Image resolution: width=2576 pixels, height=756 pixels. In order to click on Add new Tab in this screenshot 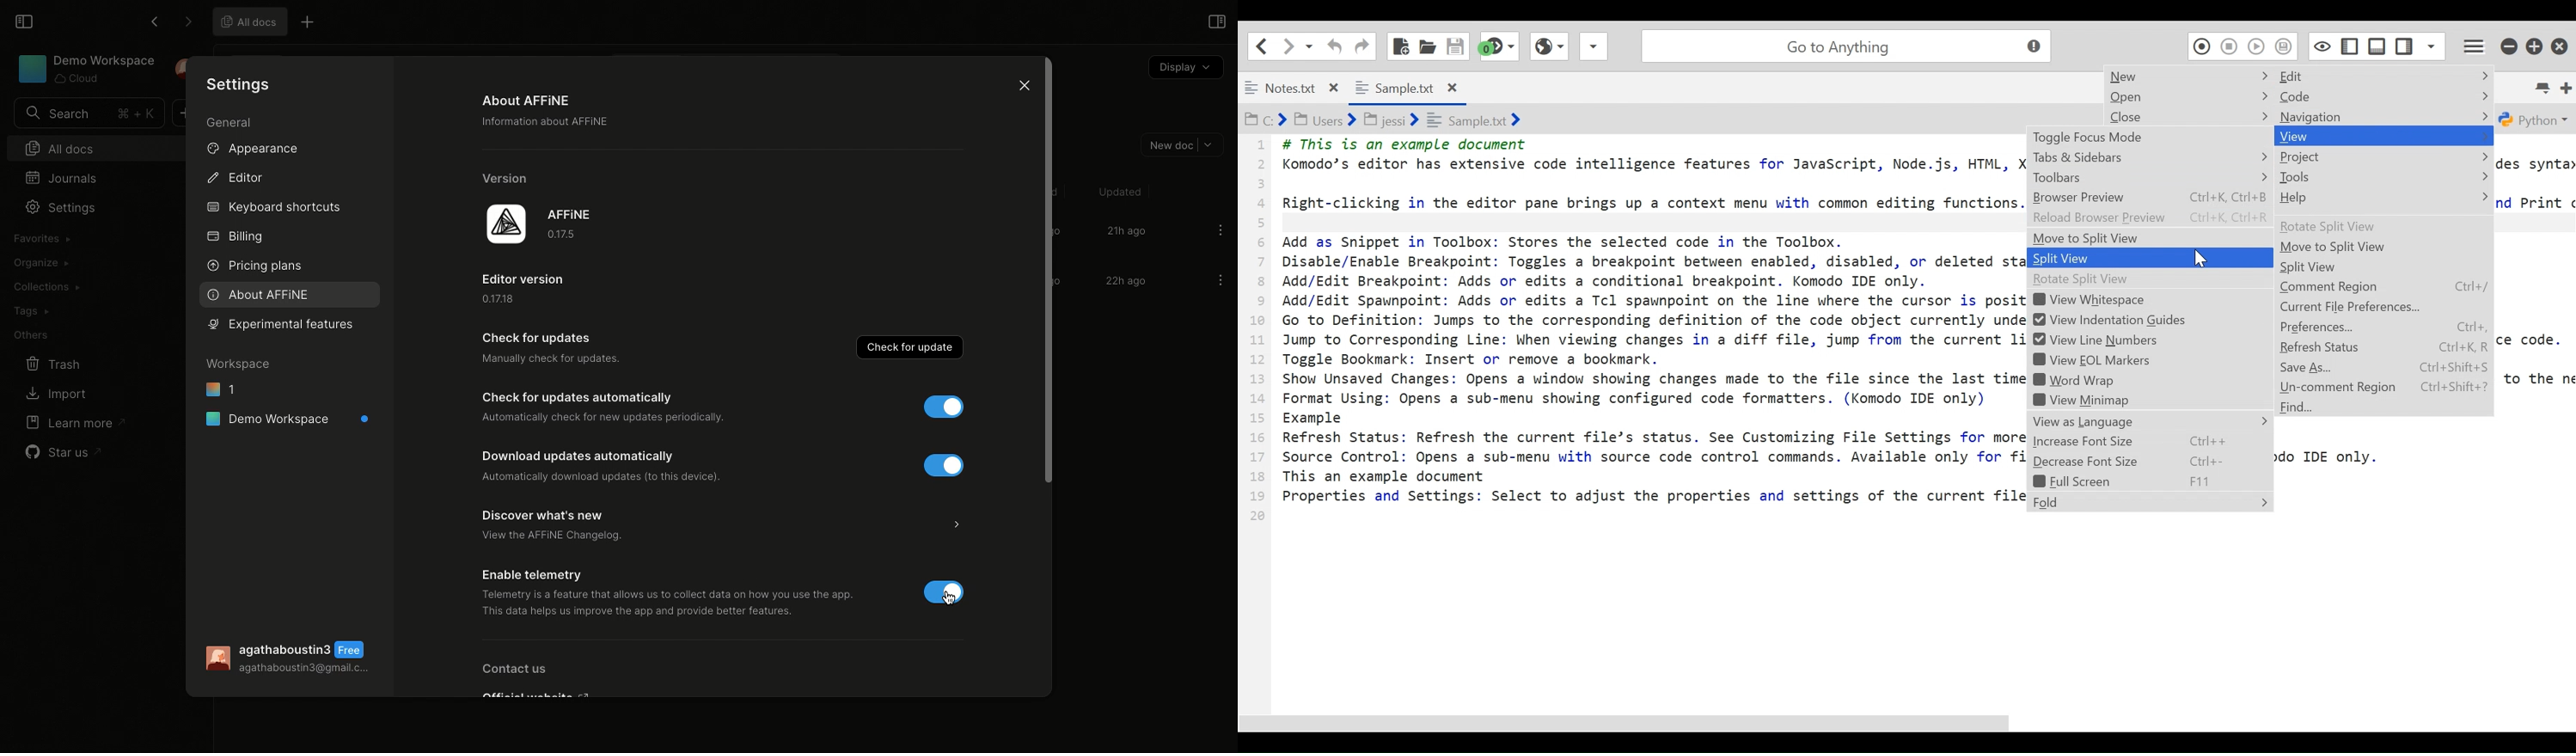, I will do `click(2568, 86)`.